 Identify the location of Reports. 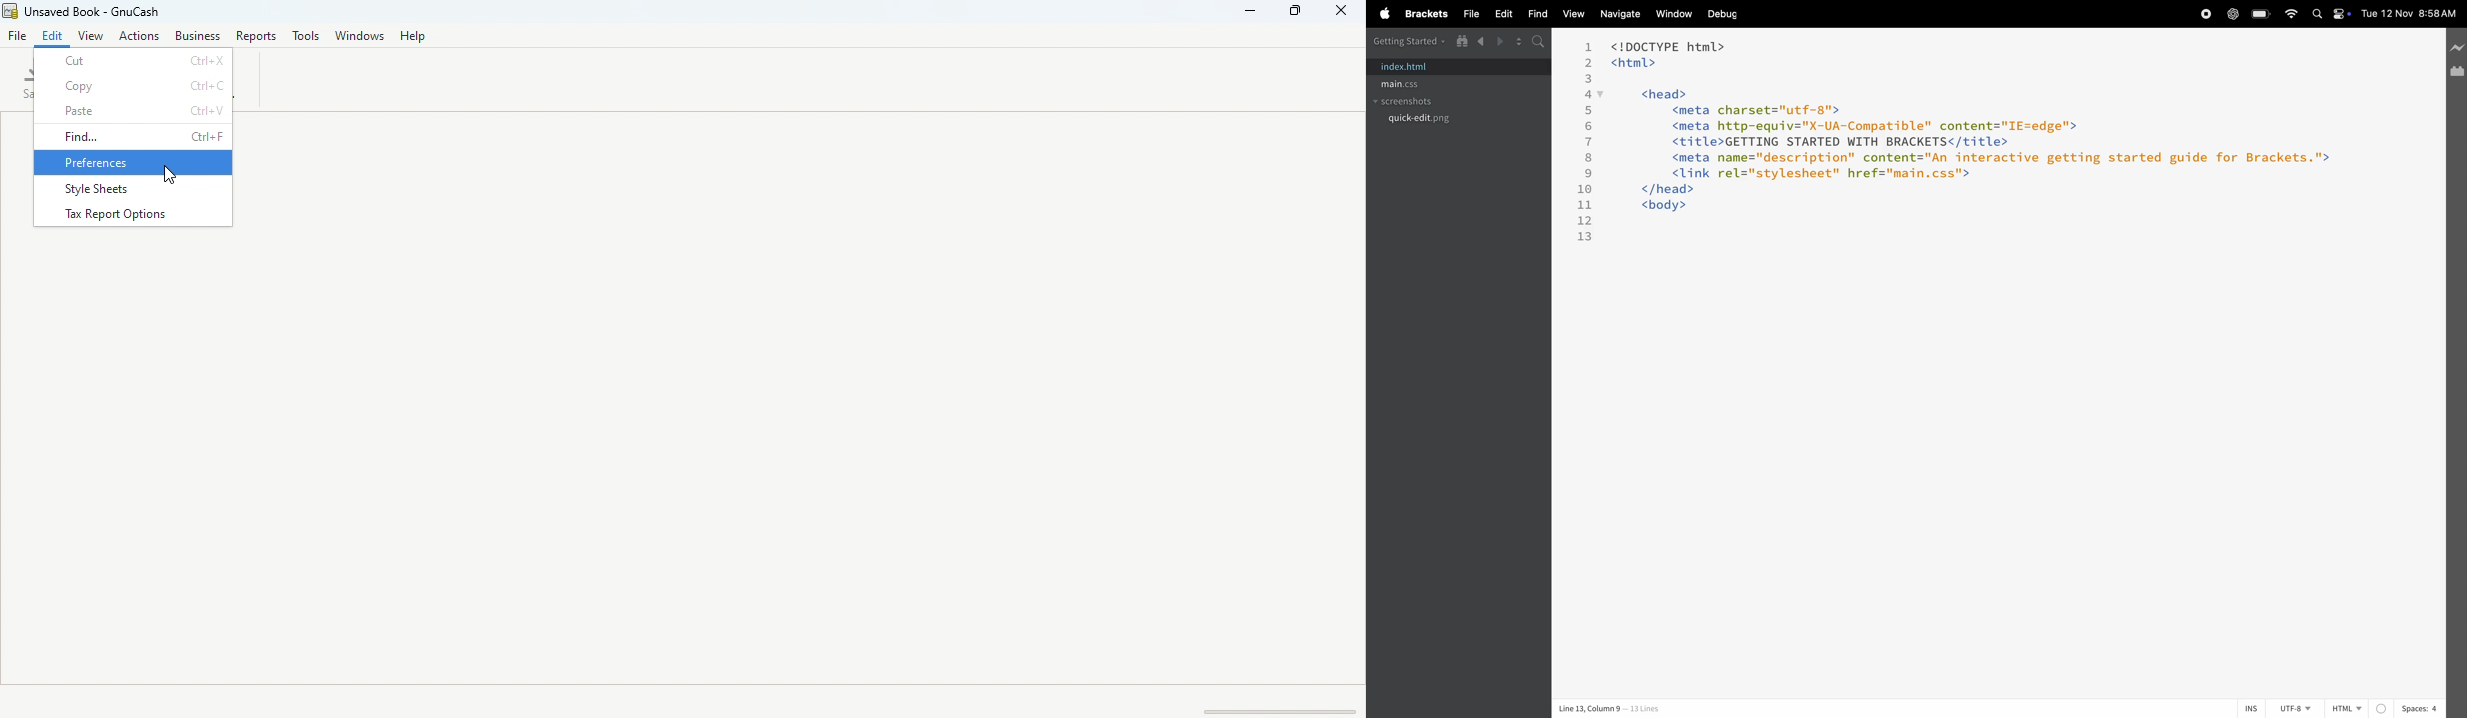
(256, 35).